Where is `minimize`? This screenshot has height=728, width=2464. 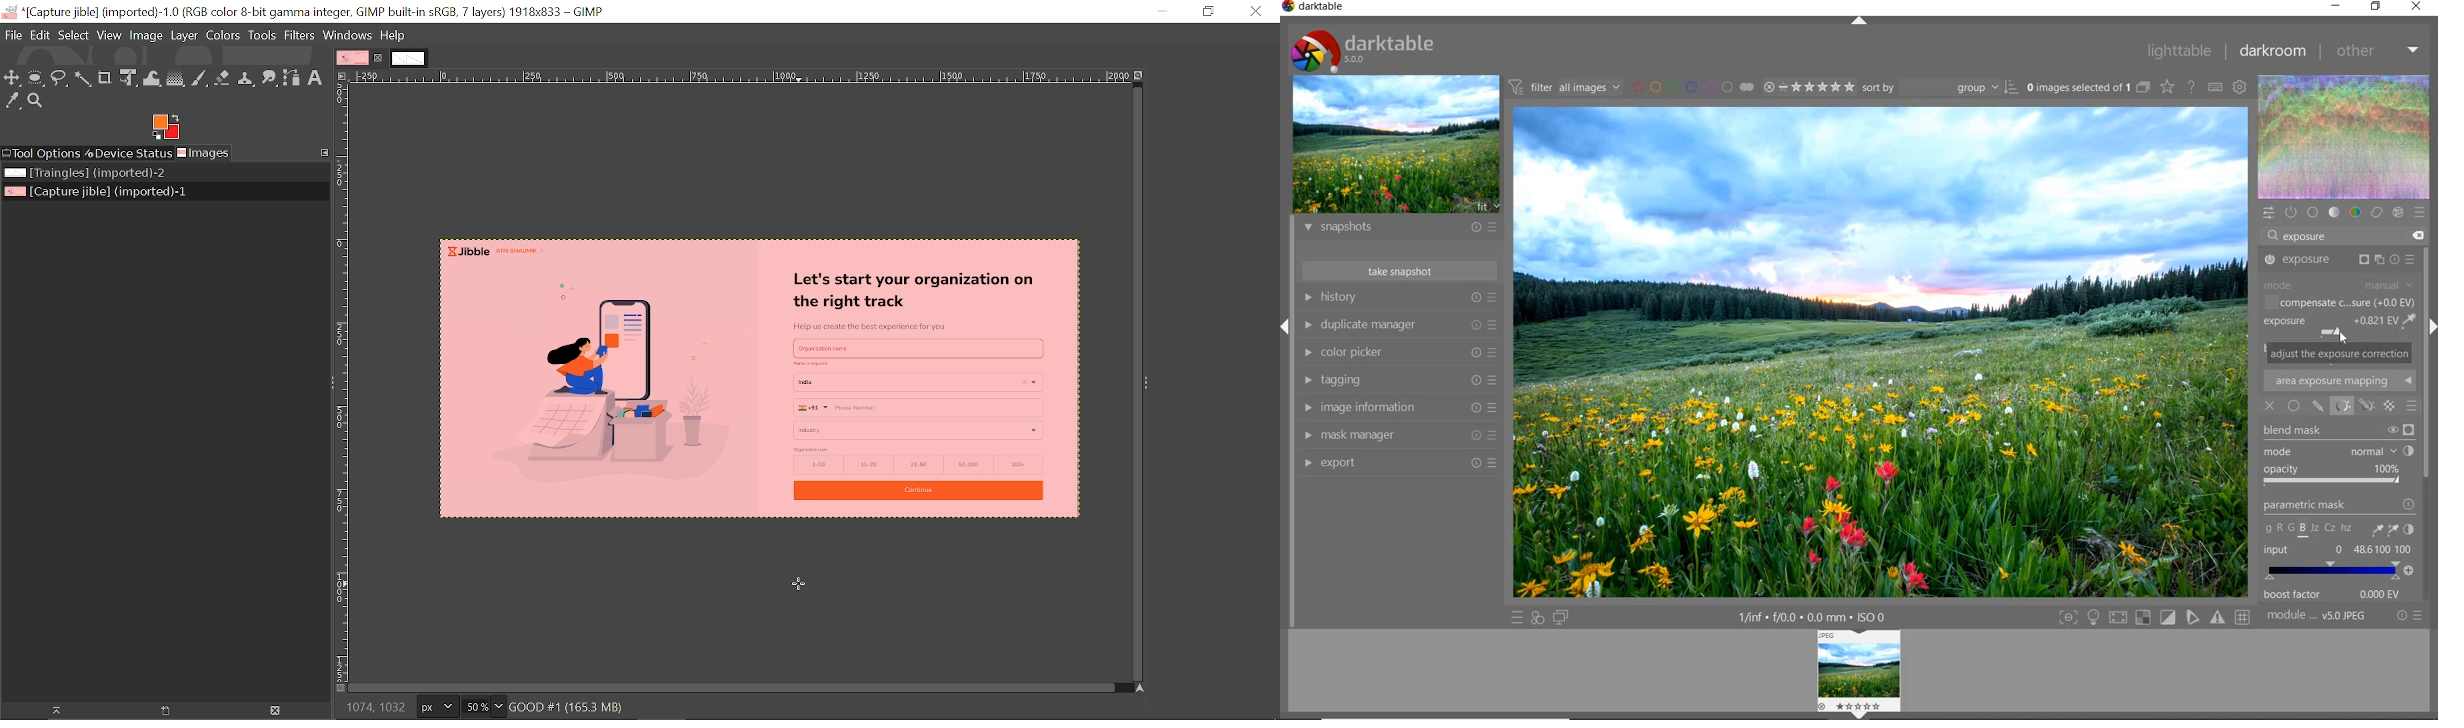
minimize is located at coordinates (2336, 6).